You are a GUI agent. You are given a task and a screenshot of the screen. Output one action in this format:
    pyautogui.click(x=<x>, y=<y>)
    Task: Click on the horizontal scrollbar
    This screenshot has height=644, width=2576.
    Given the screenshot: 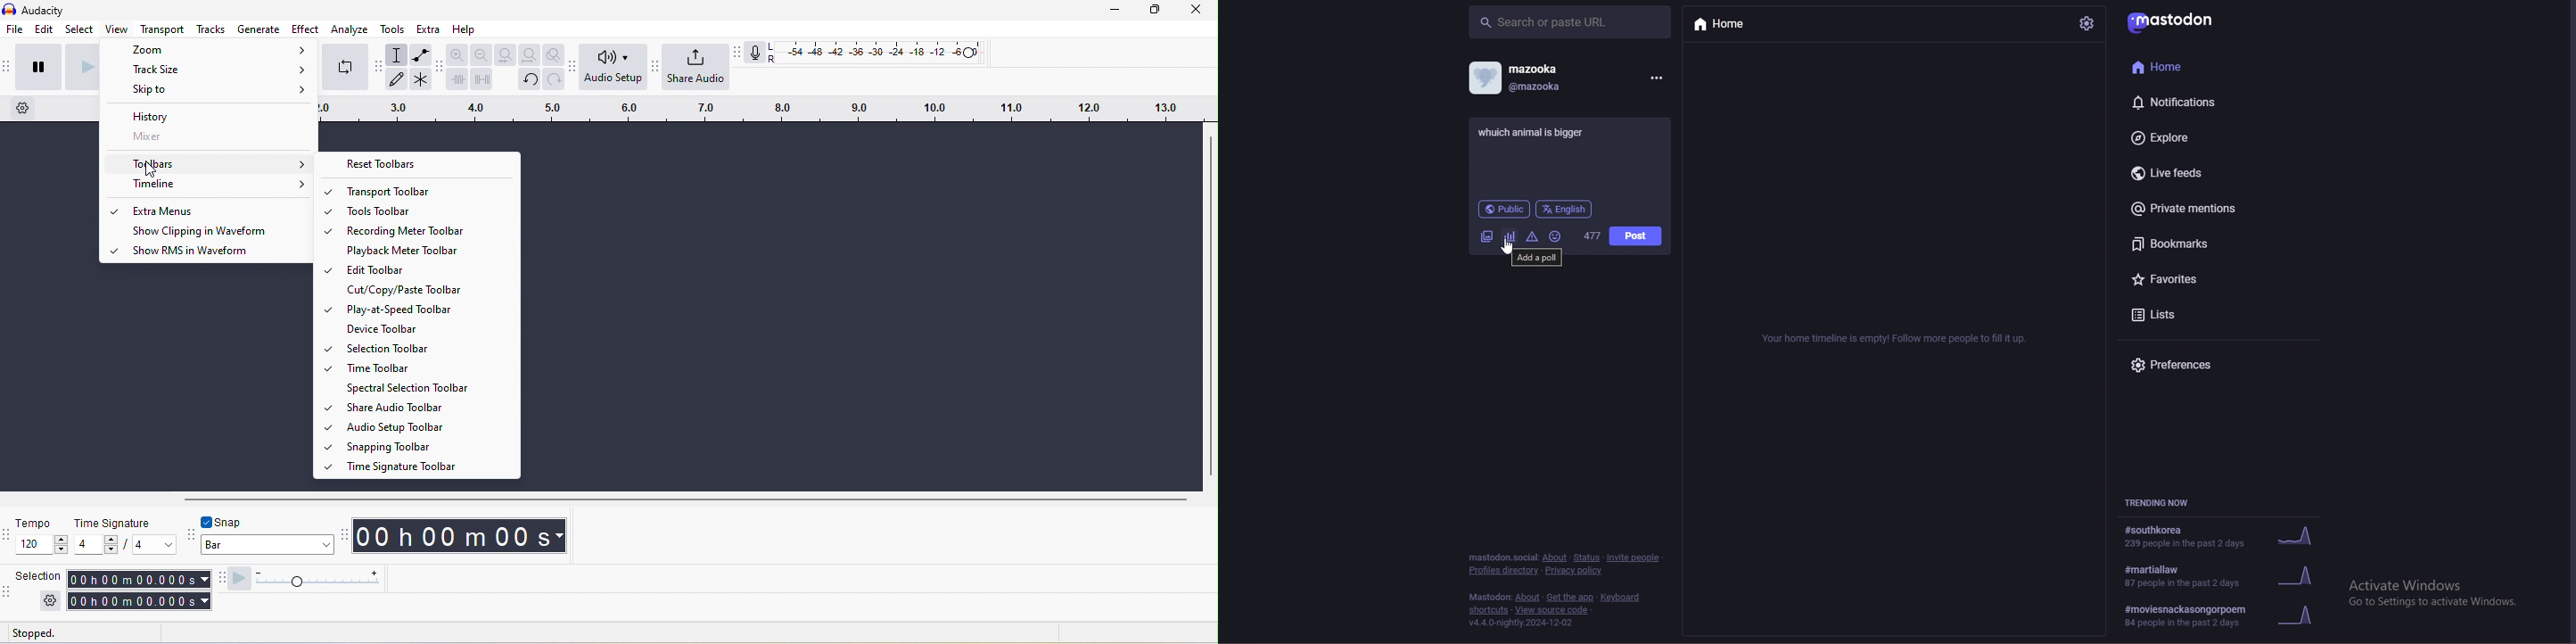 What is the action you would take?
    pyautogui.click(x=686, y=500)
    